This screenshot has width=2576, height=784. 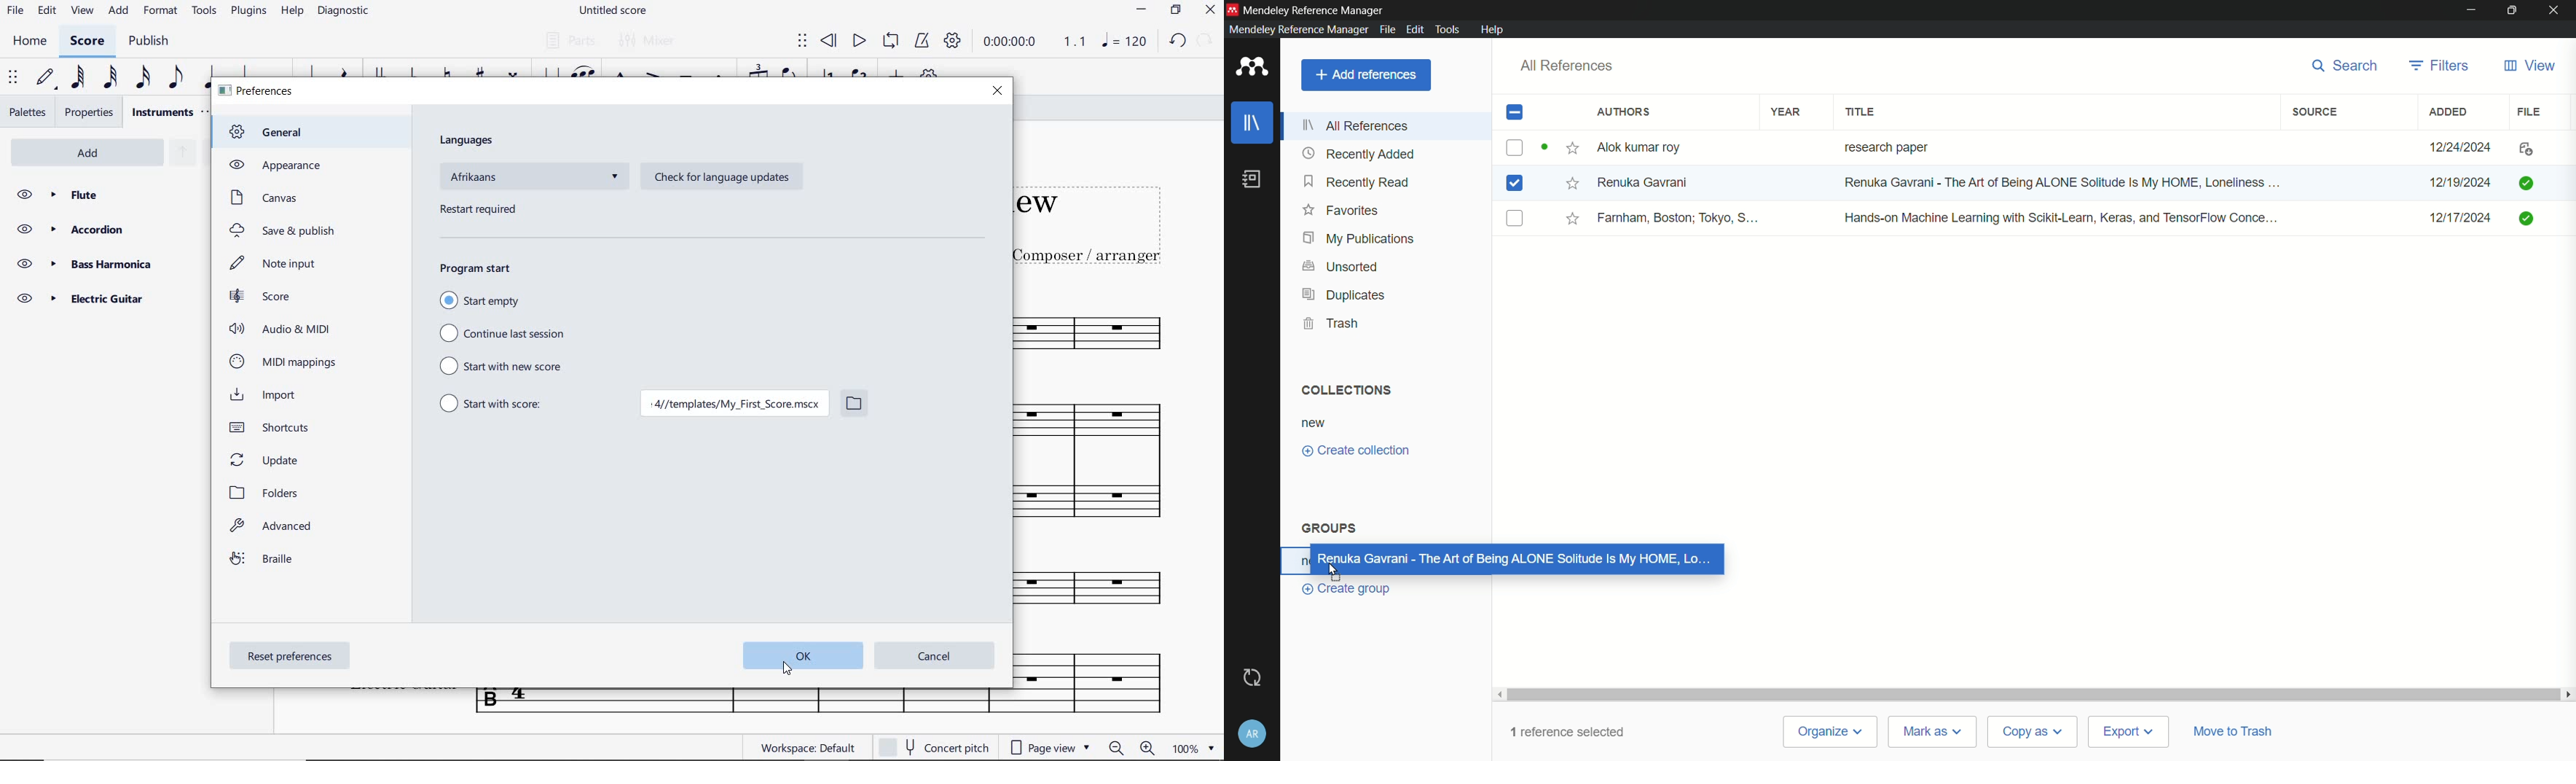 What do you see at coordinates (108, 195) in the screenshot?
I see `Flute` at bounding box center [108, 195].